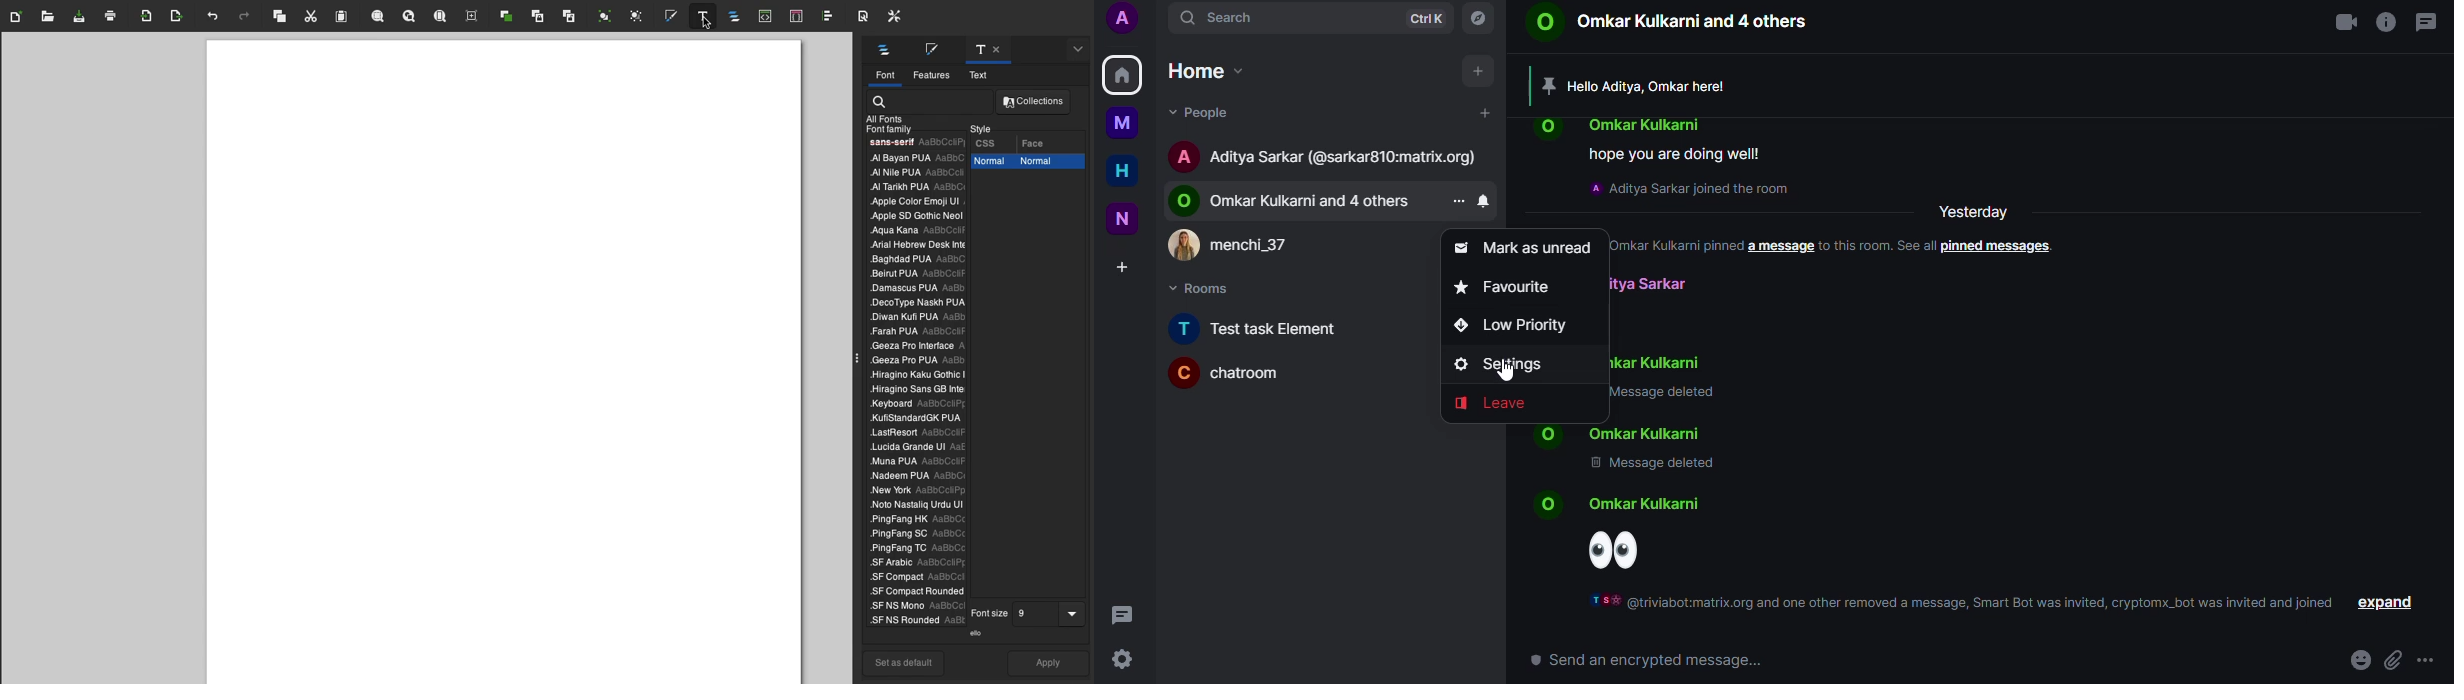 Image resolution: width=2464 pixels, height=700 pixels. I want to click on a message, so click(1779, 246).